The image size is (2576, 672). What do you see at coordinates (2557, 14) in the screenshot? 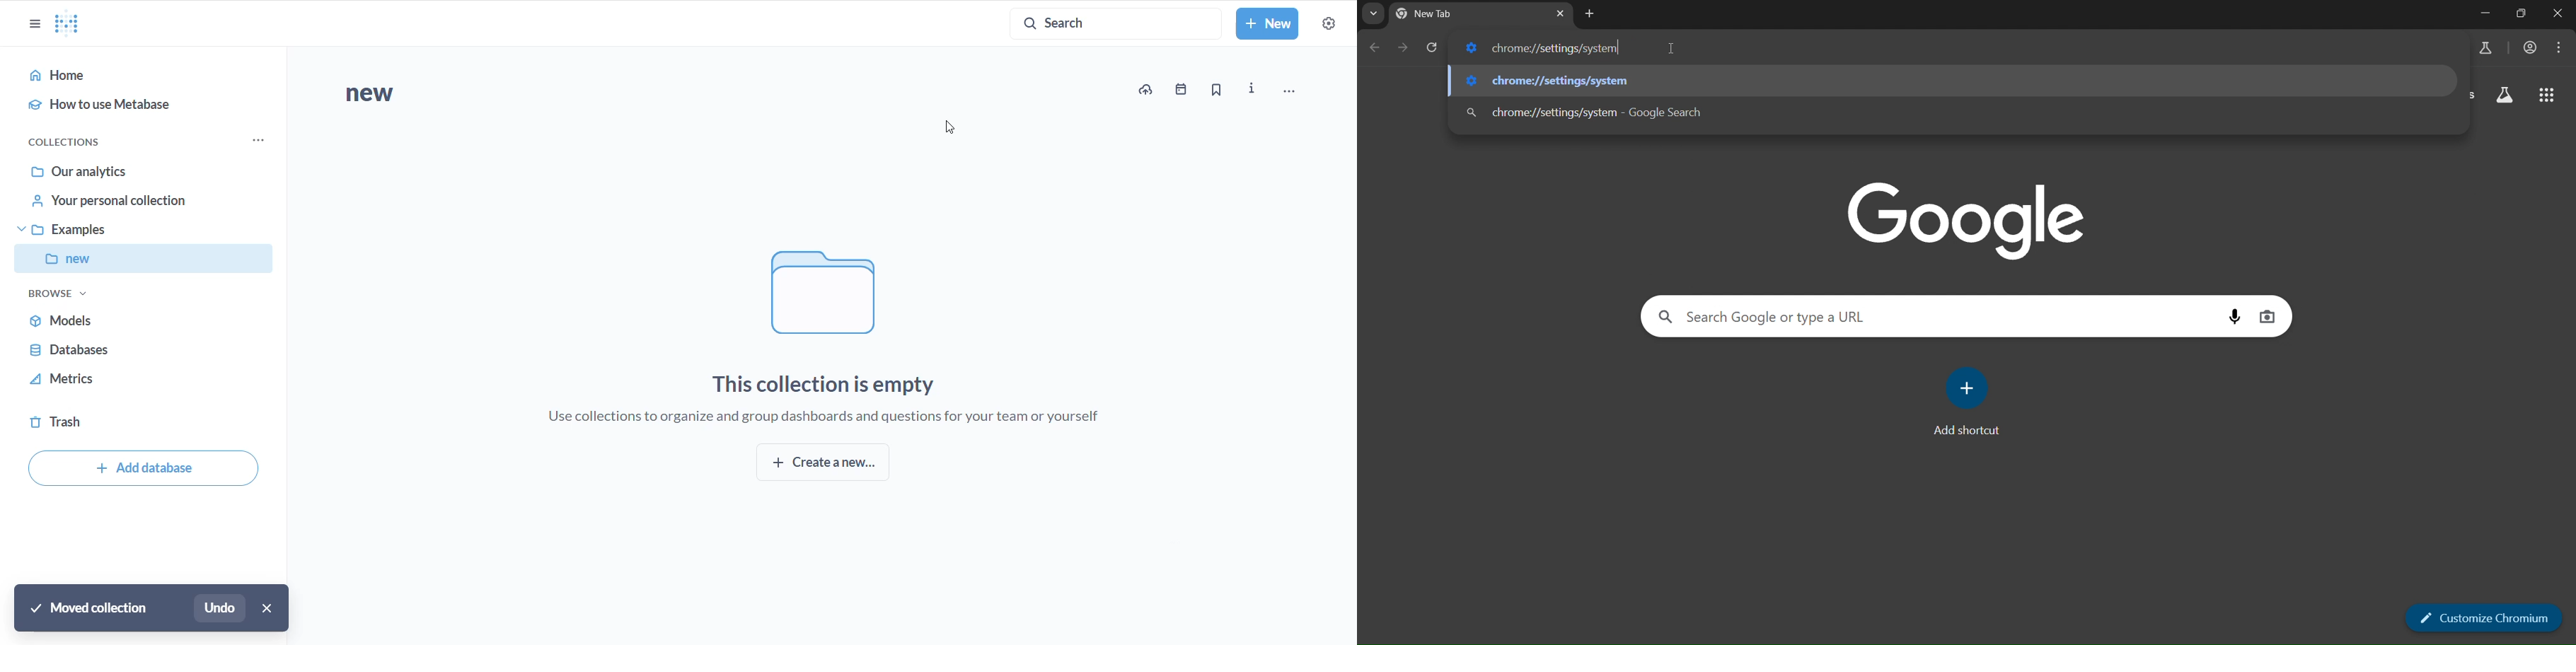
I see `close` at bounding box center [2557, 14].